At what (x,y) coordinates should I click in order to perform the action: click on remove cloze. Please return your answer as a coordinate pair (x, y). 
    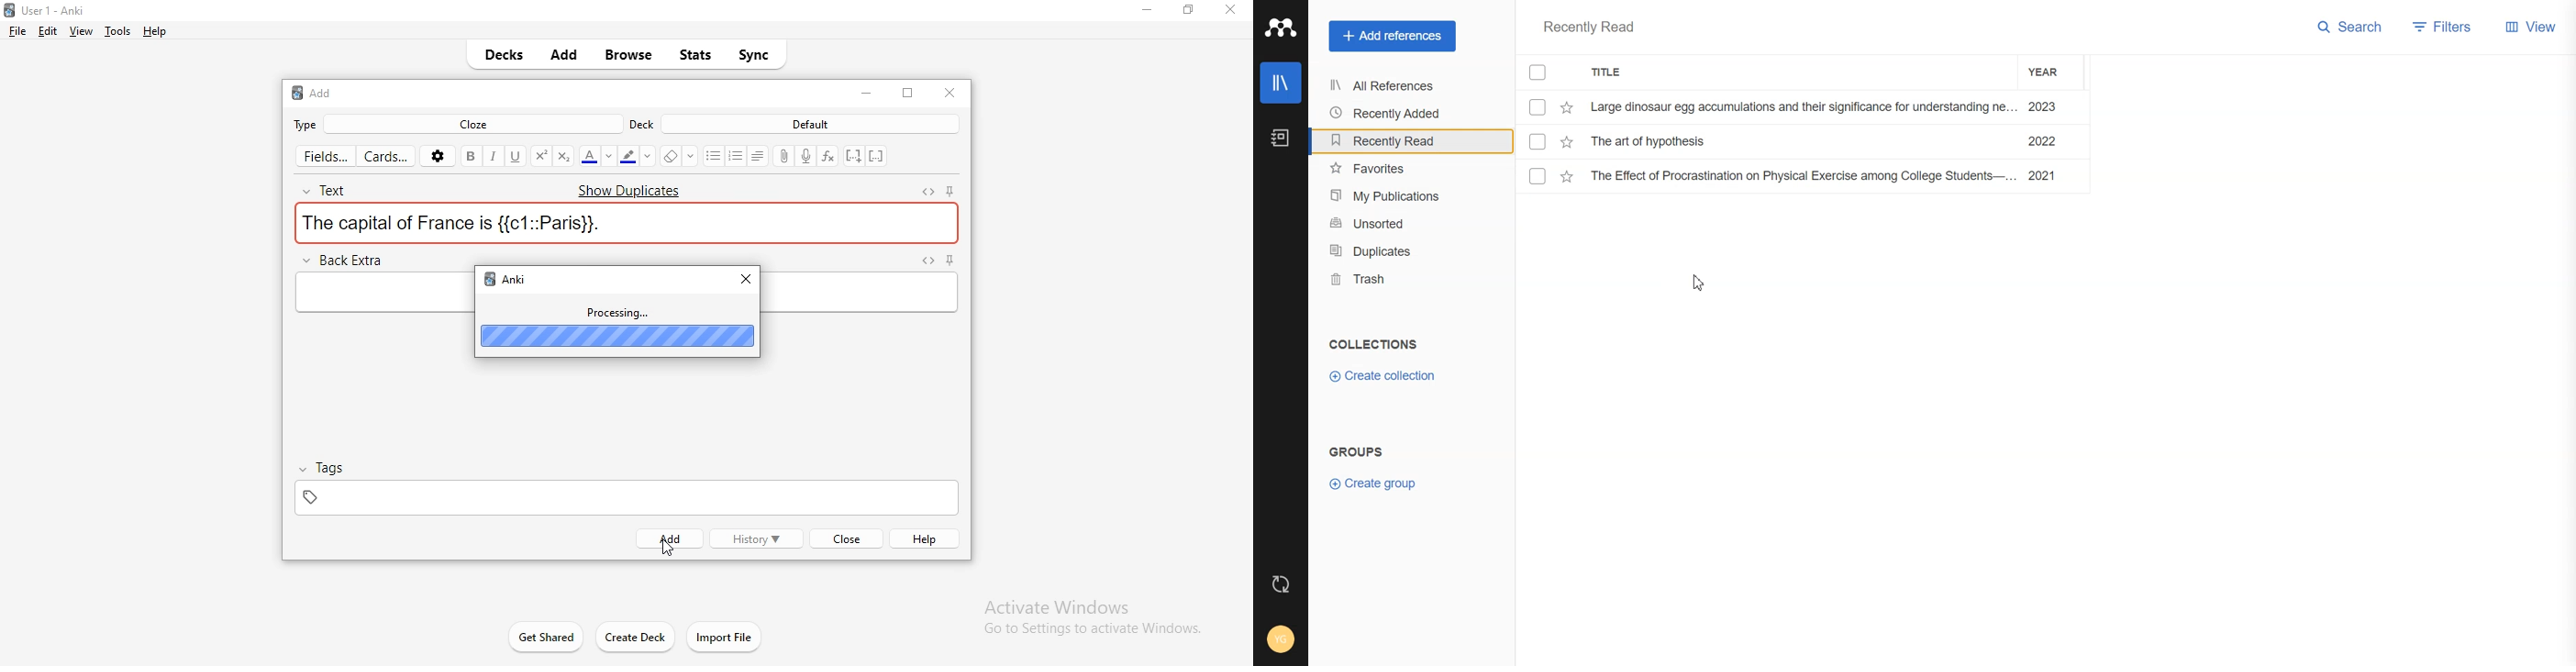
    Looking at the image, I should click on (877, 157).